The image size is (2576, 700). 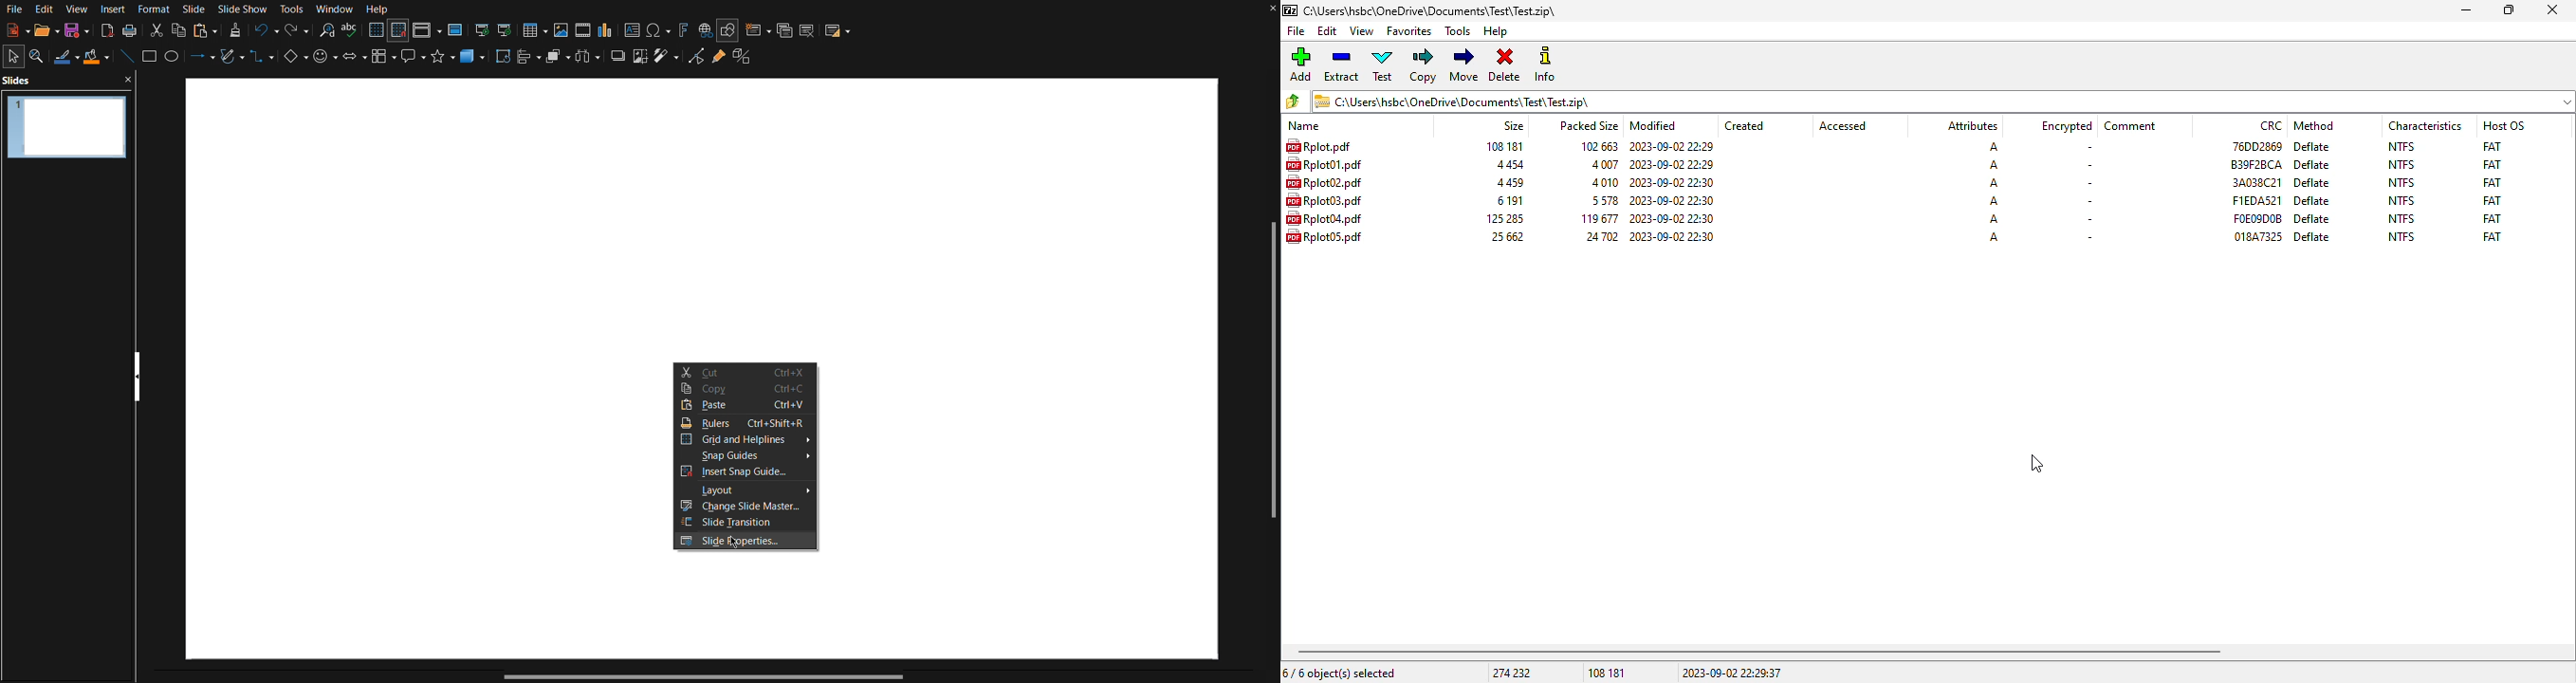 I want to click on packed size, so click(x=1596, y=218).